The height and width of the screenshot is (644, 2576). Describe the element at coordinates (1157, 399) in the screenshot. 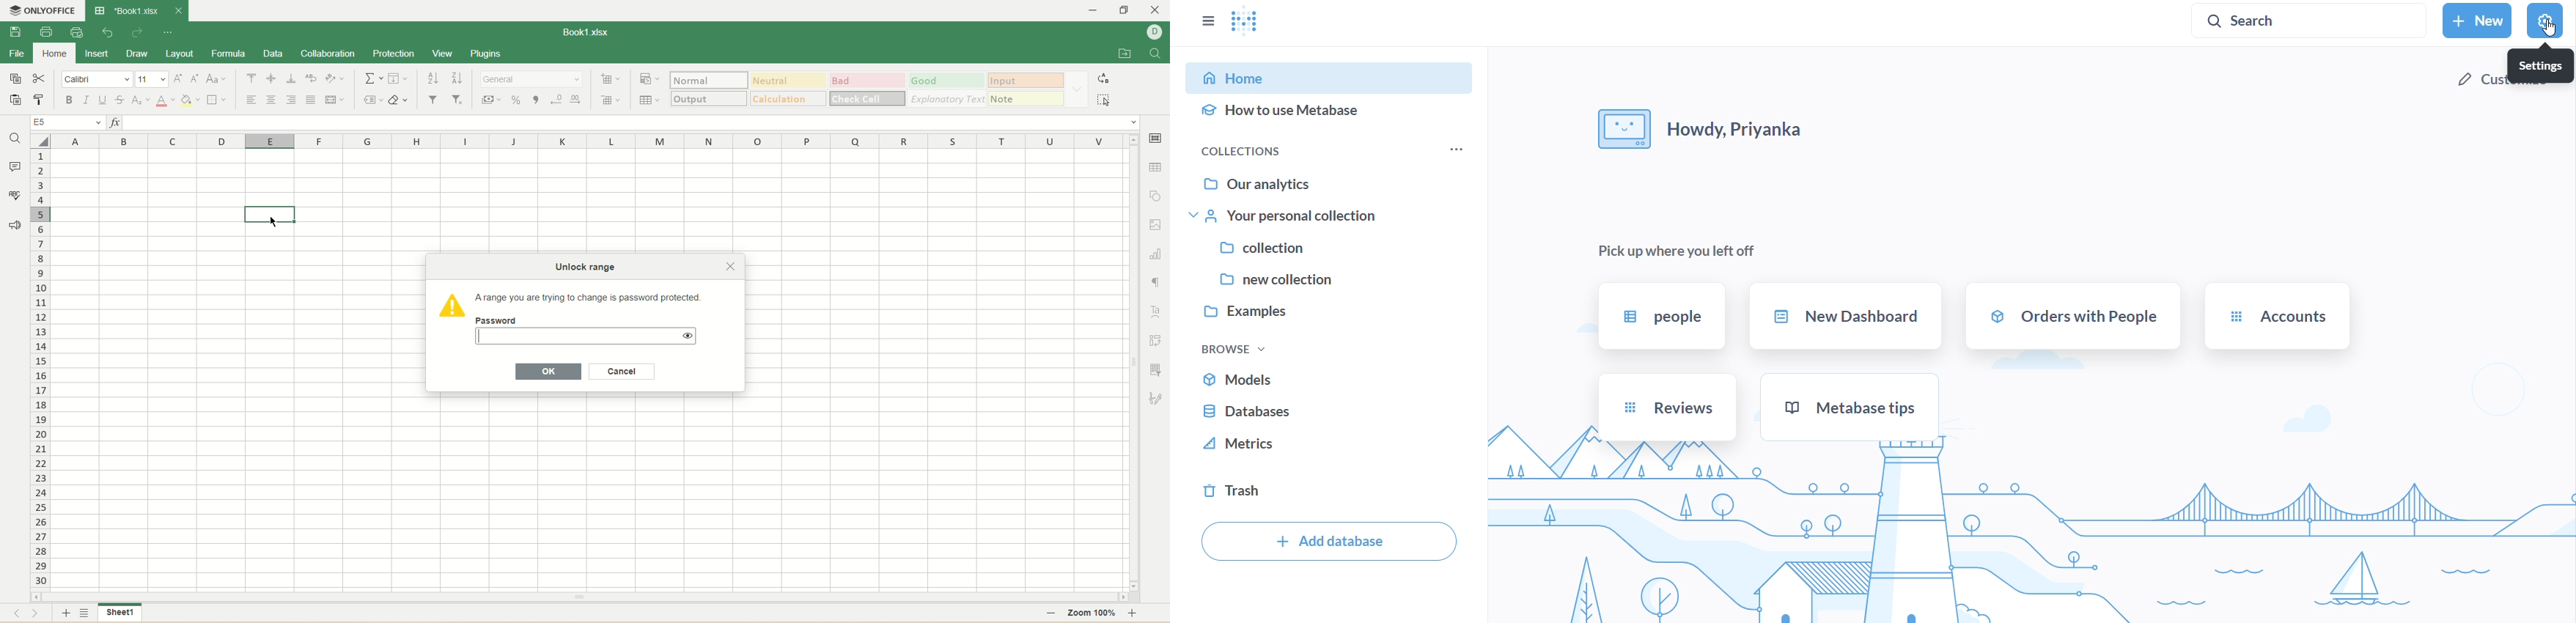

I see `signature settings` at that location.